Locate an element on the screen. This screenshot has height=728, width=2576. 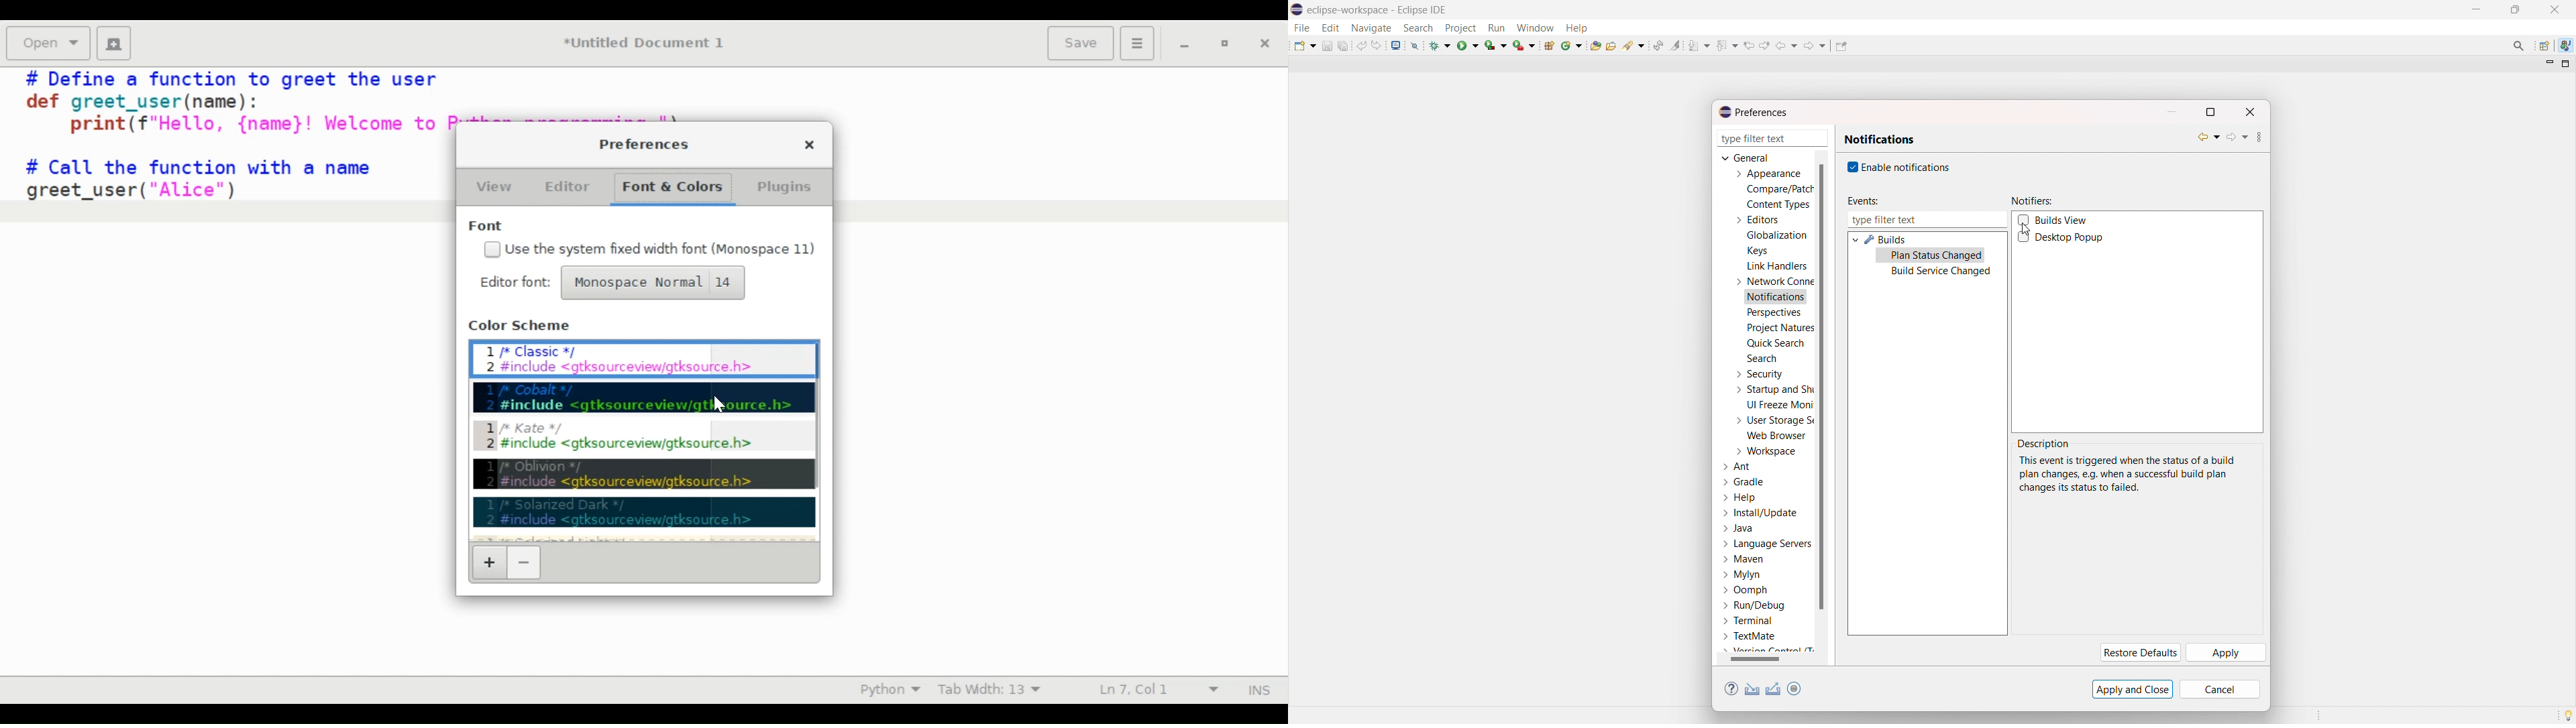
terminal is located at coordinates (1749, 621).